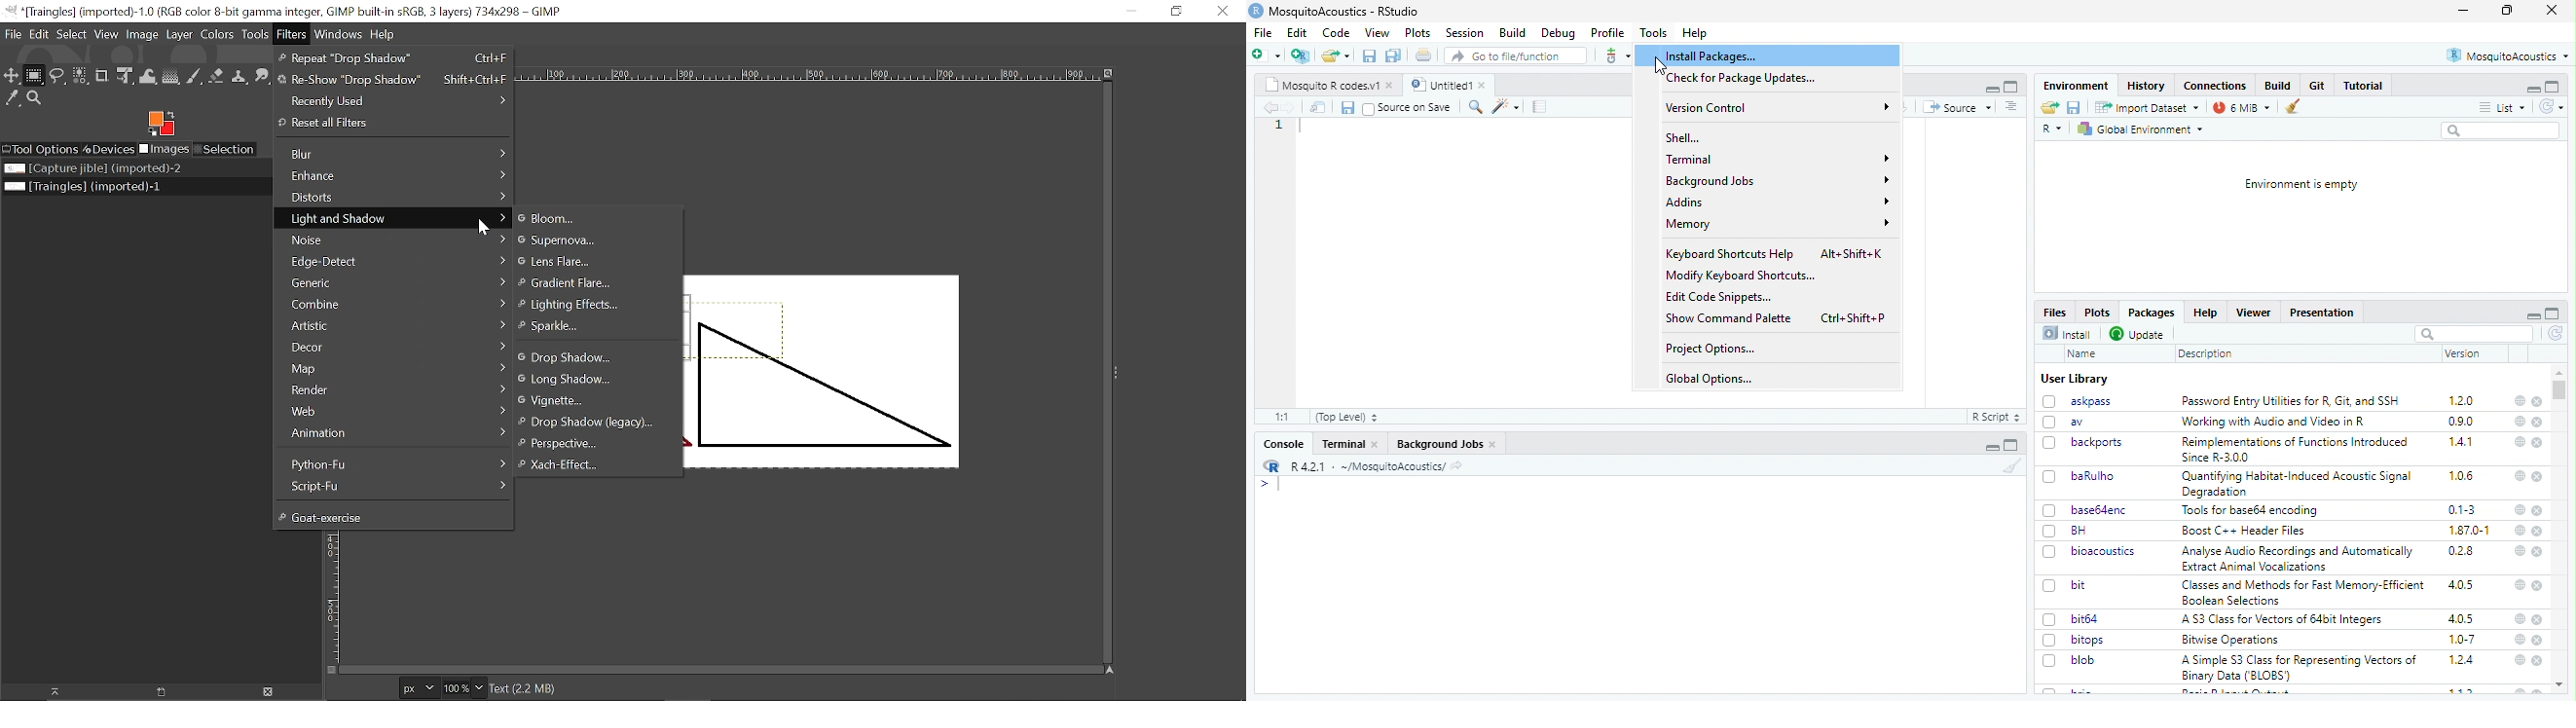  What do you see at coordinates (2521, 660) in the screenshot?
I see `web` at bounding box center [2521, 660].